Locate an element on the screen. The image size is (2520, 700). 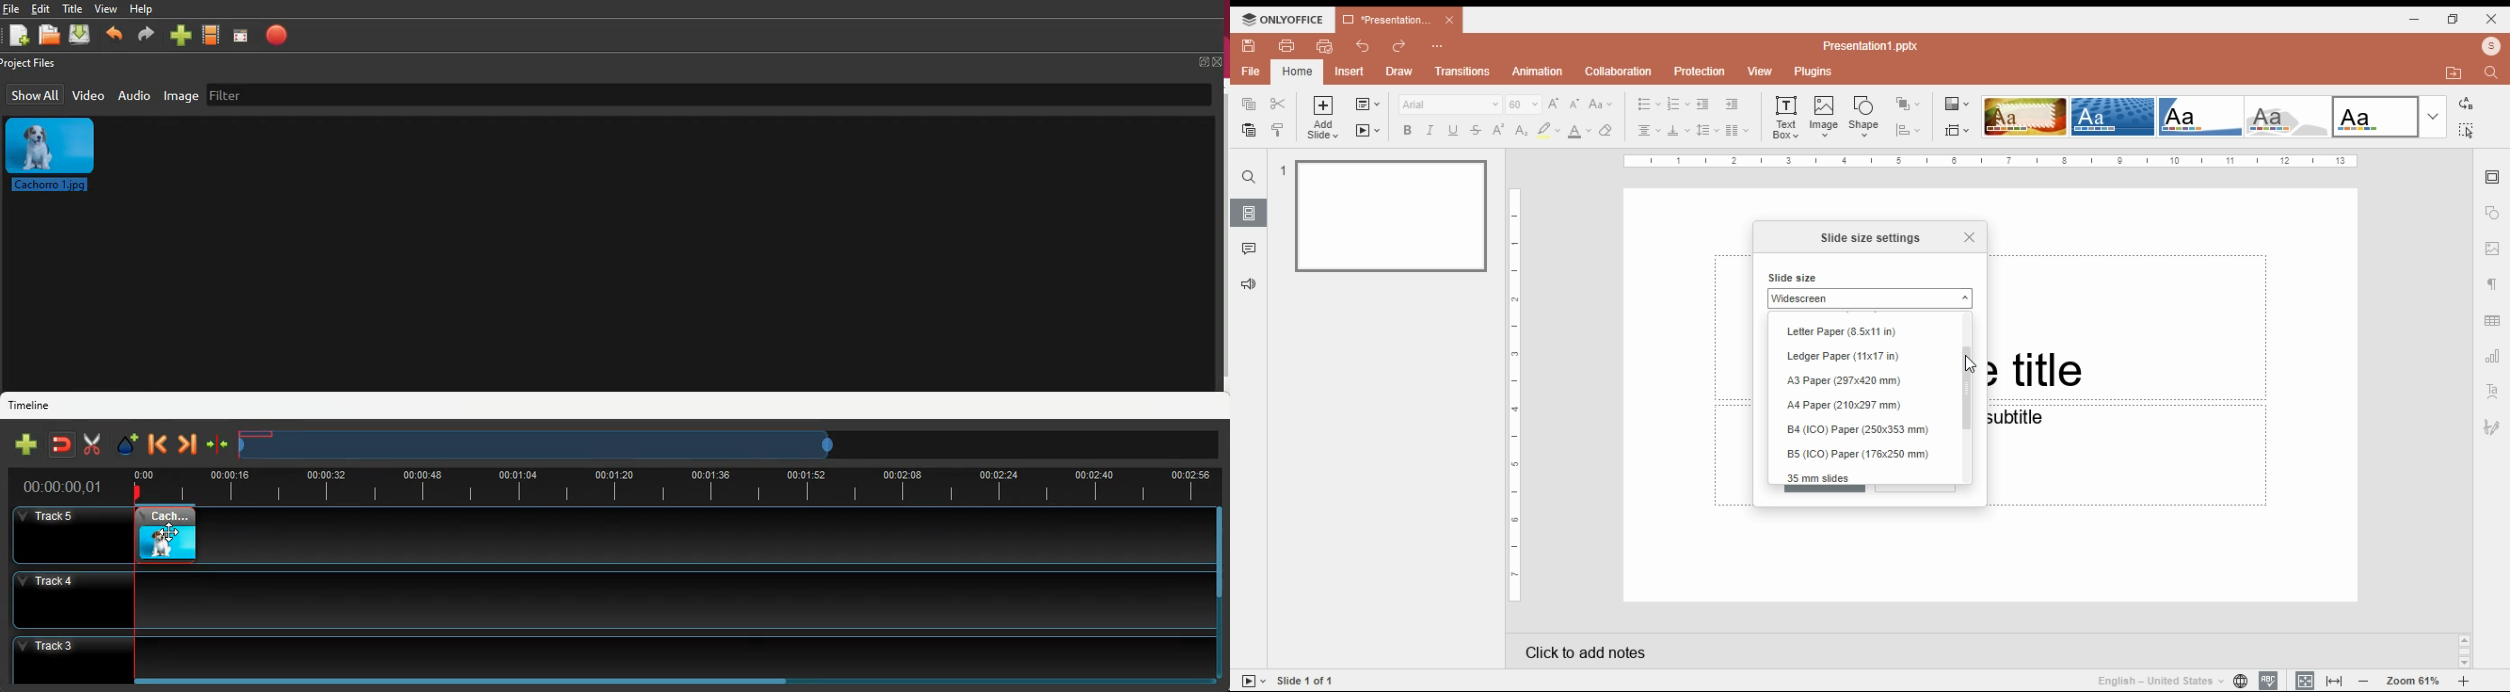
transitions is located at coordinates (1462, 71).